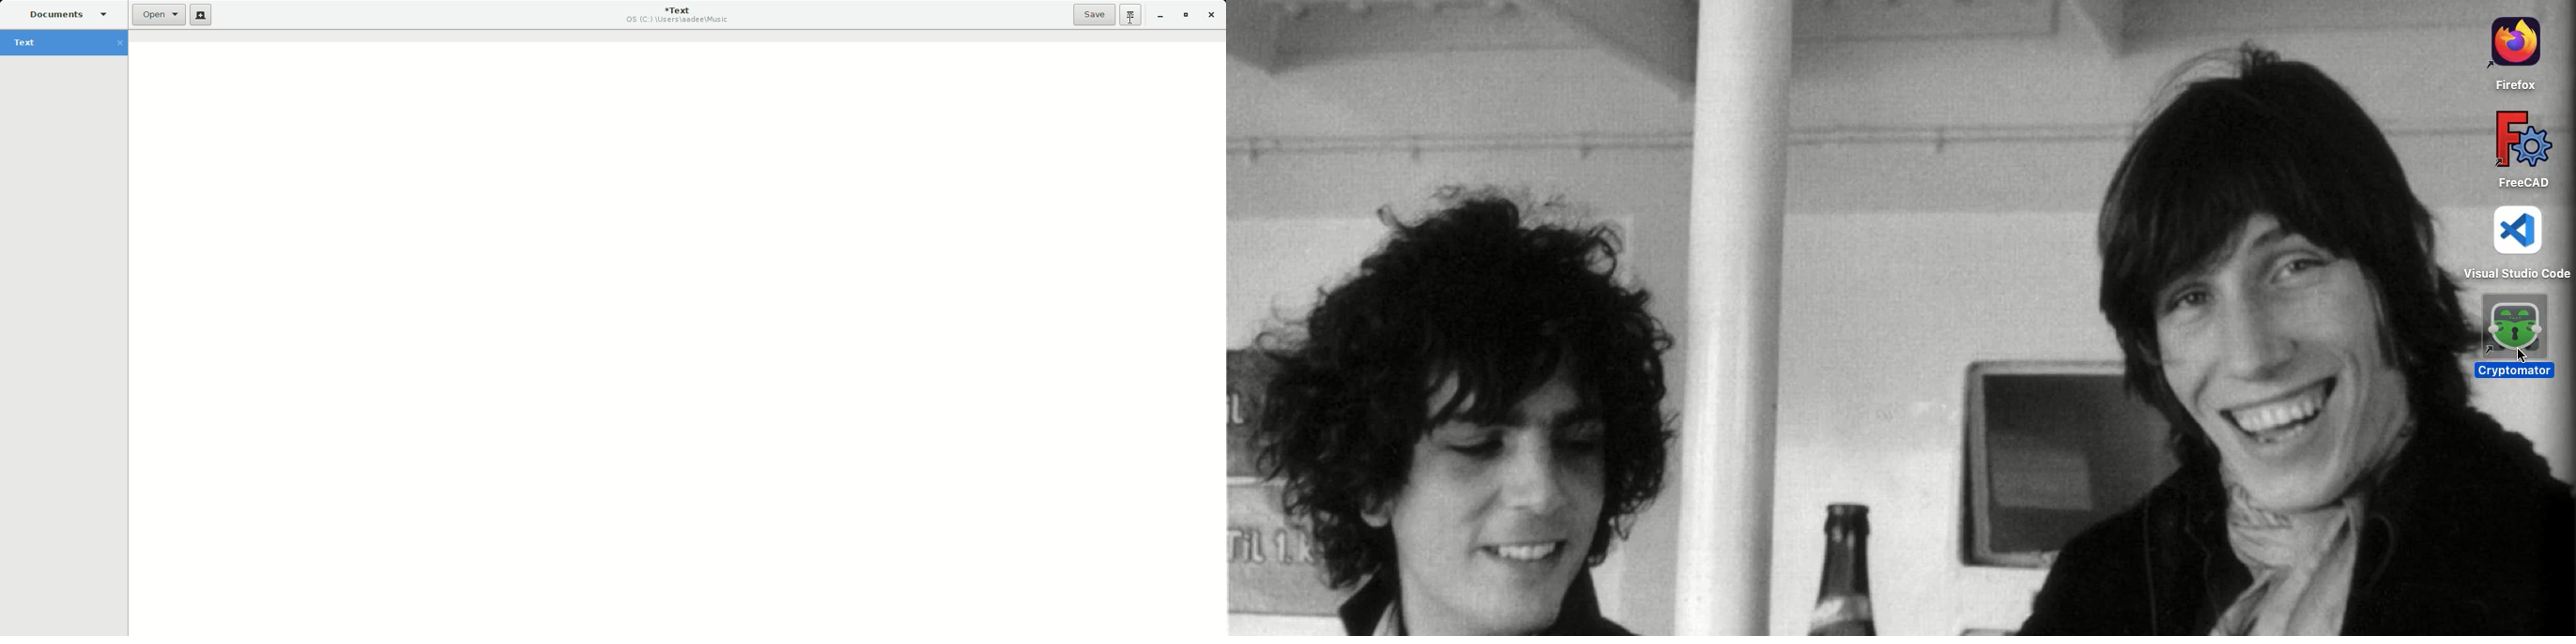 This screenshot has width=2576, height=644. What do you see at coordinates (680, 15) in the screenshot?
I see `Text` at bounding box center [680, 15].